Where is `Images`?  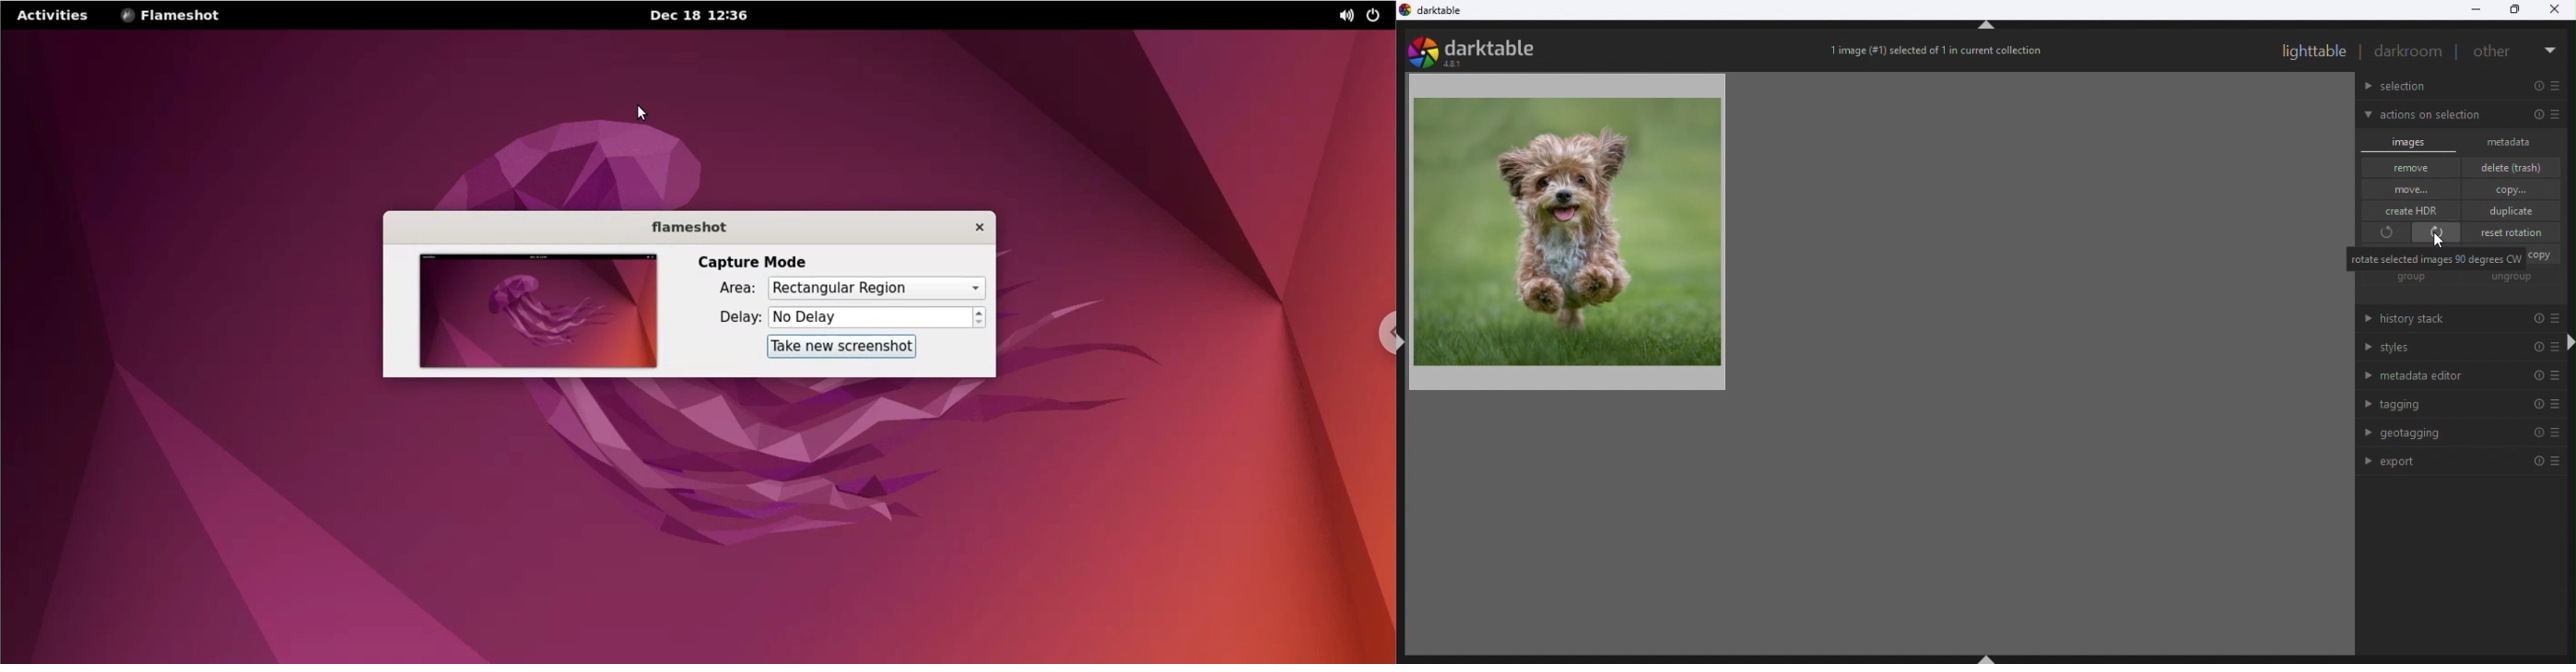
Images is located at coordinates (2411, 140).